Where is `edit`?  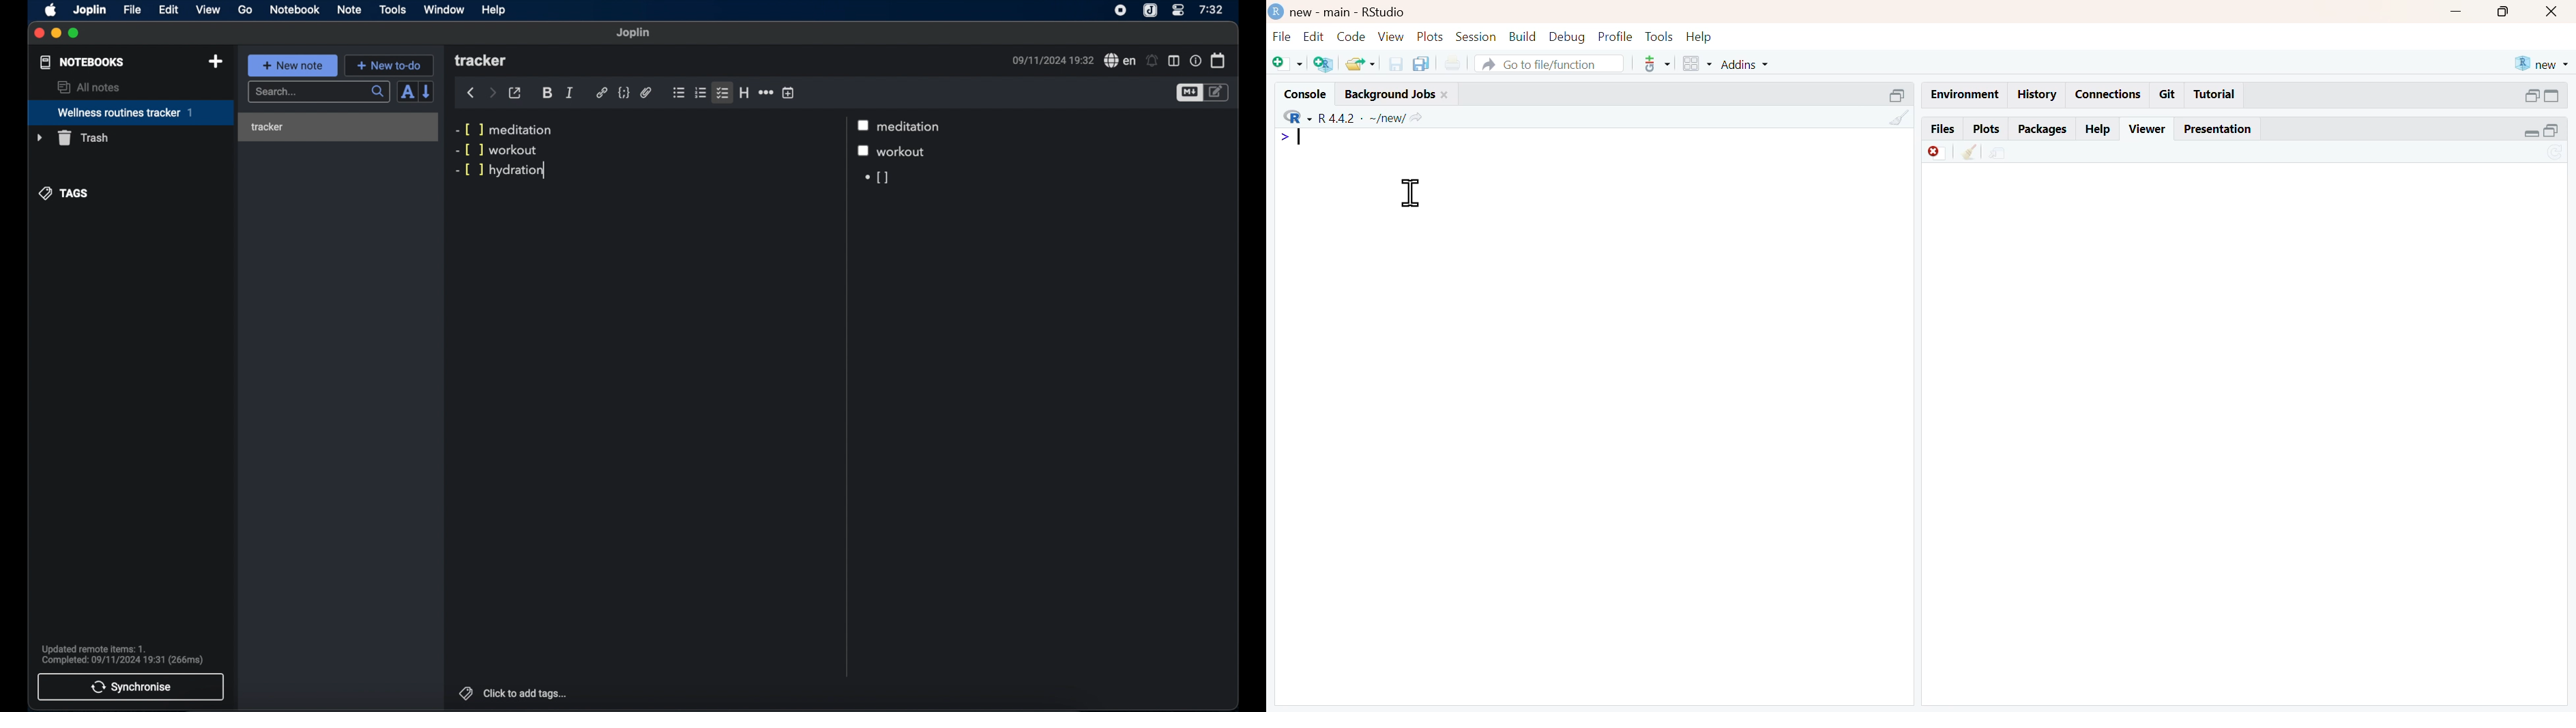 edit is located at coordinates (168, 10).